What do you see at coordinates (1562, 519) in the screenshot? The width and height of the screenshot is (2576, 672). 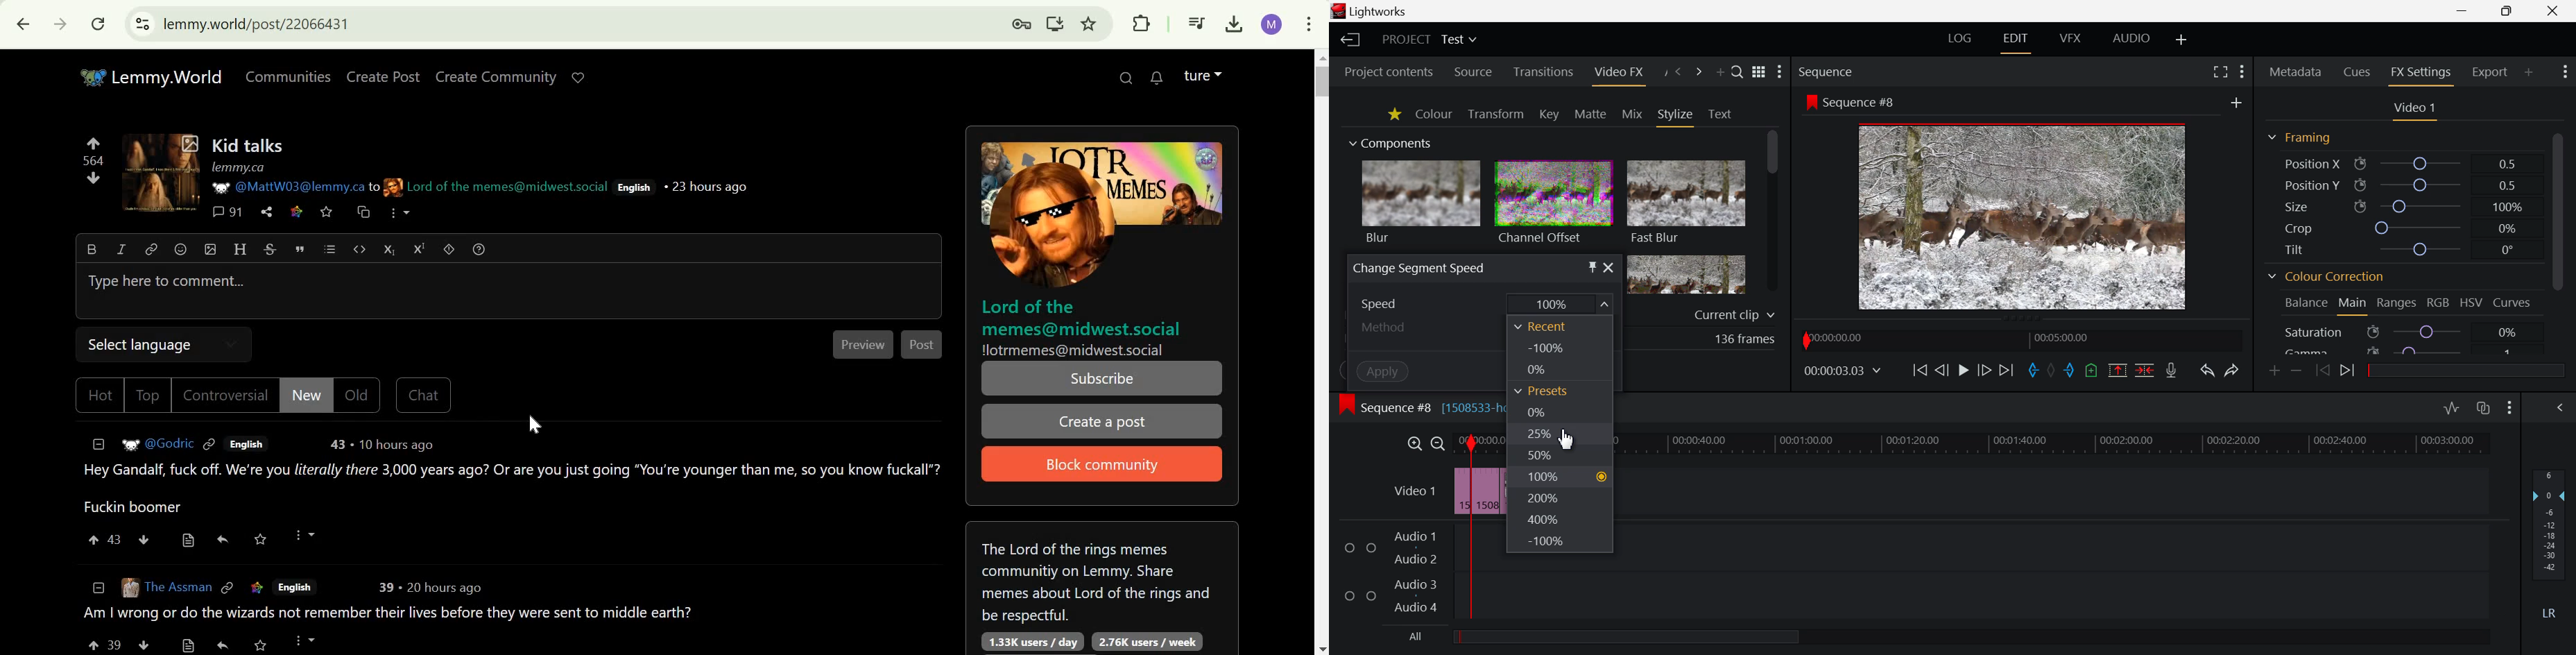 I see `400%` at bounding box center [1562, 519].